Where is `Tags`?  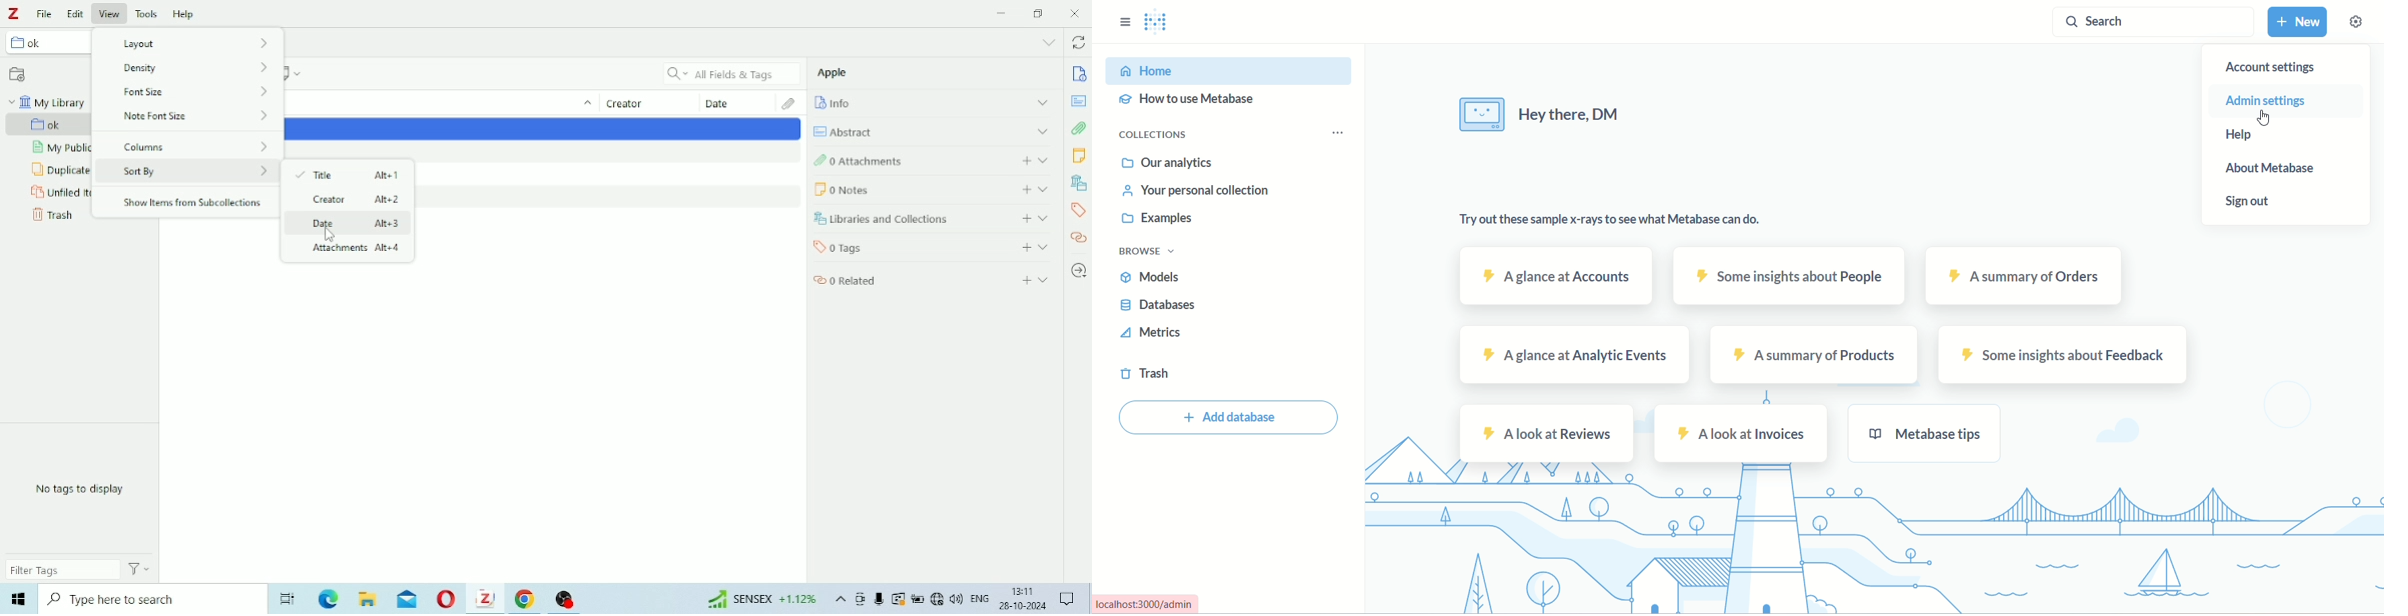 Tags is located at coordinates (1078, 212).